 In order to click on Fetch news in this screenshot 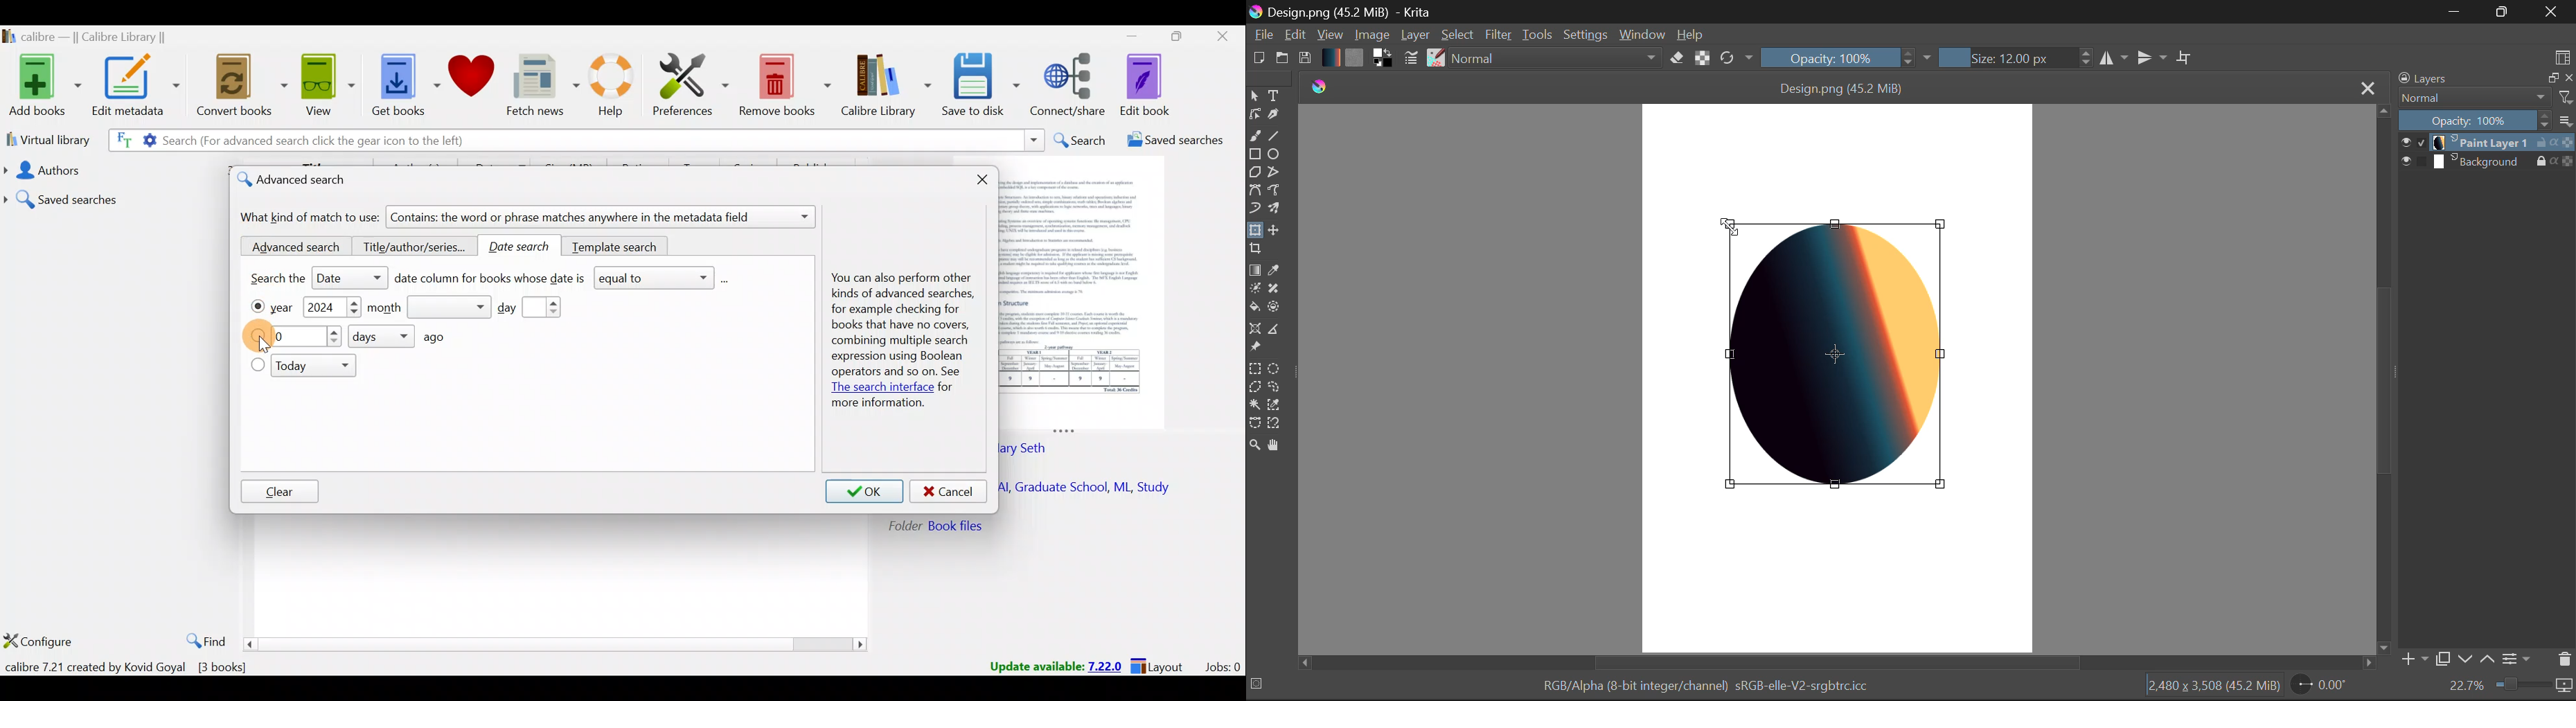, I will do `click(543, 86)`.